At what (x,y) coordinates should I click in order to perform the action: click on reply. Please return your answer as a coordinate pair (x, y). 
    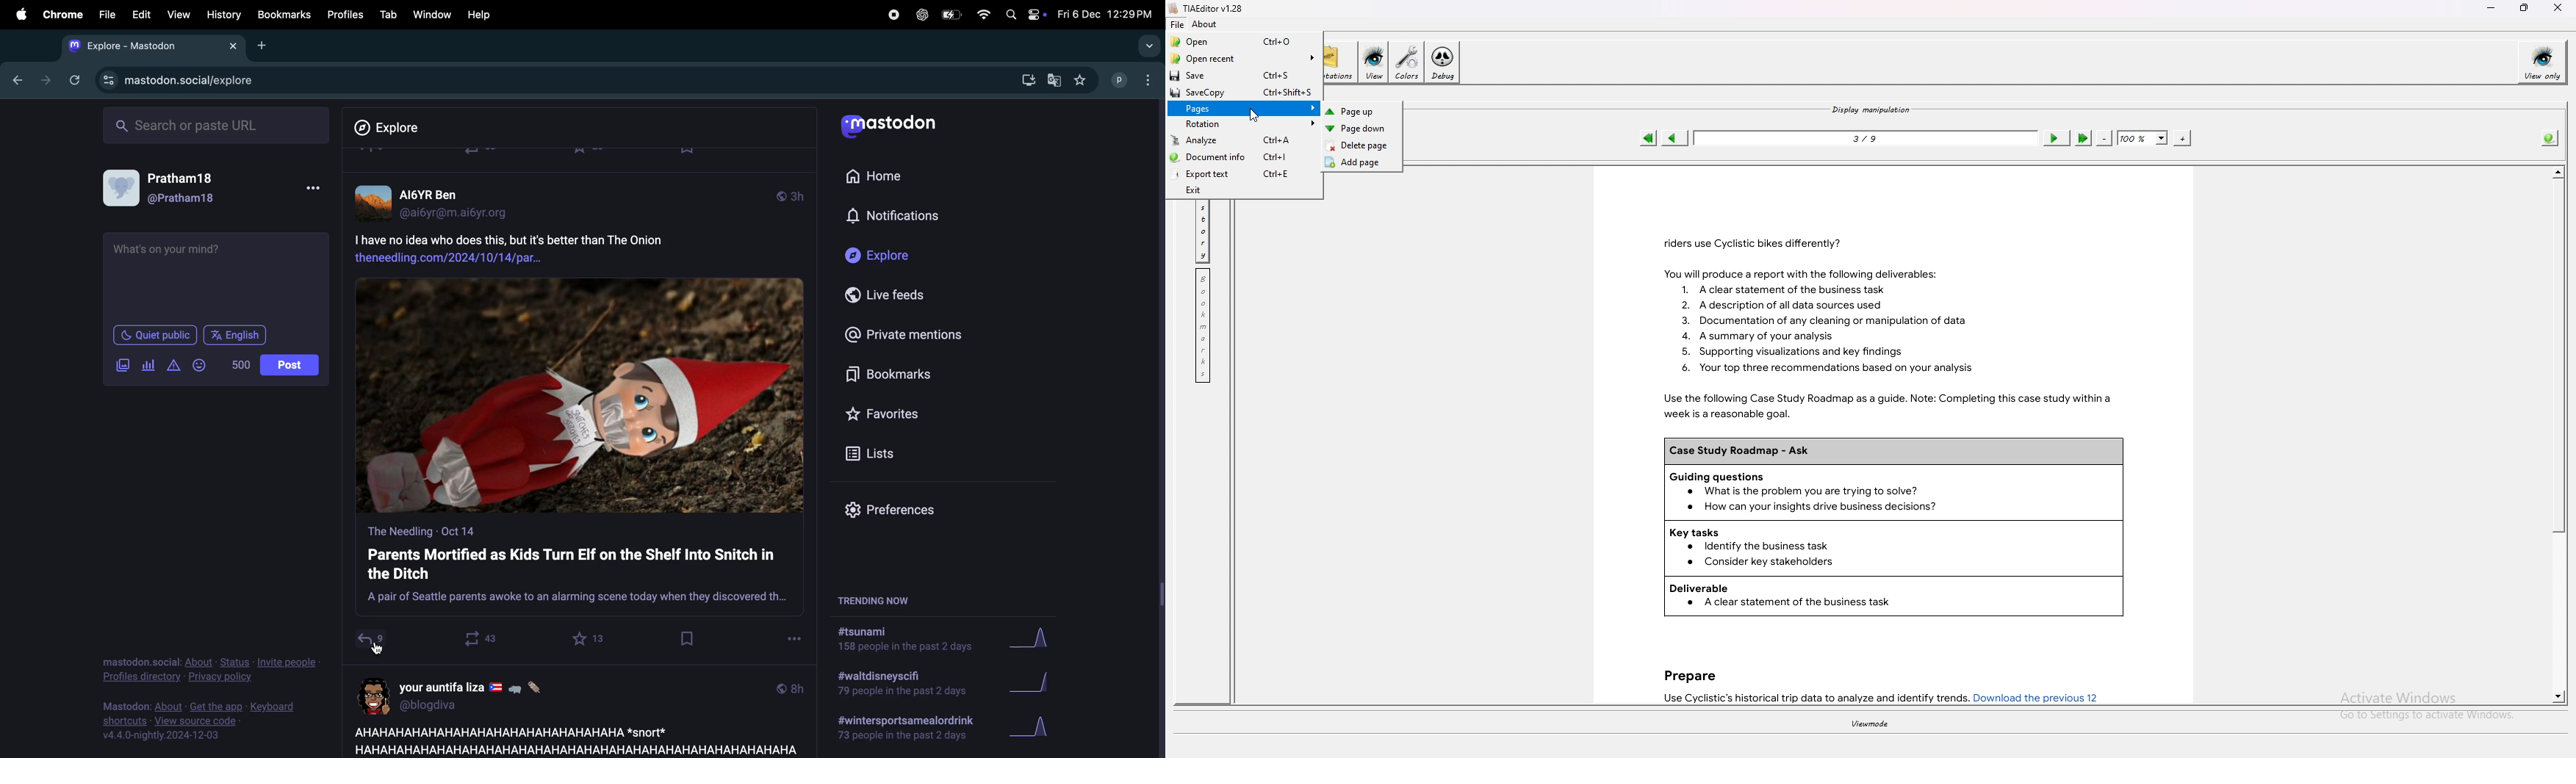
    Looking at the image, I should click on (370, 641).